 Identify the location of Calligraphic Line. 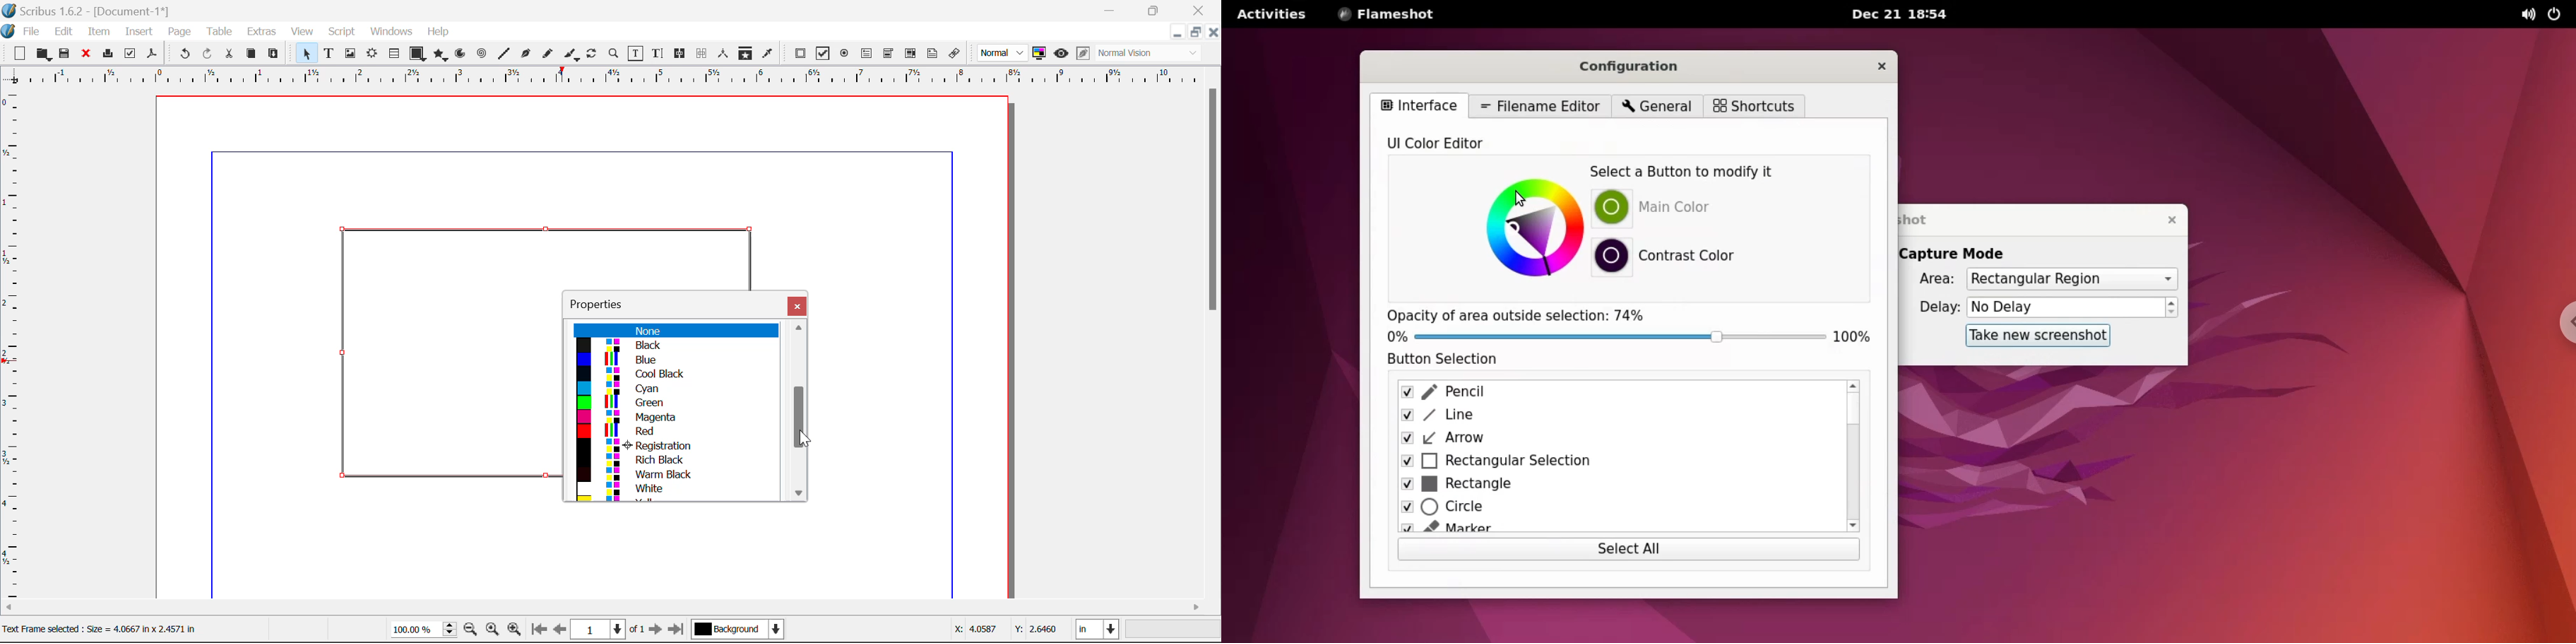
(569, 54).